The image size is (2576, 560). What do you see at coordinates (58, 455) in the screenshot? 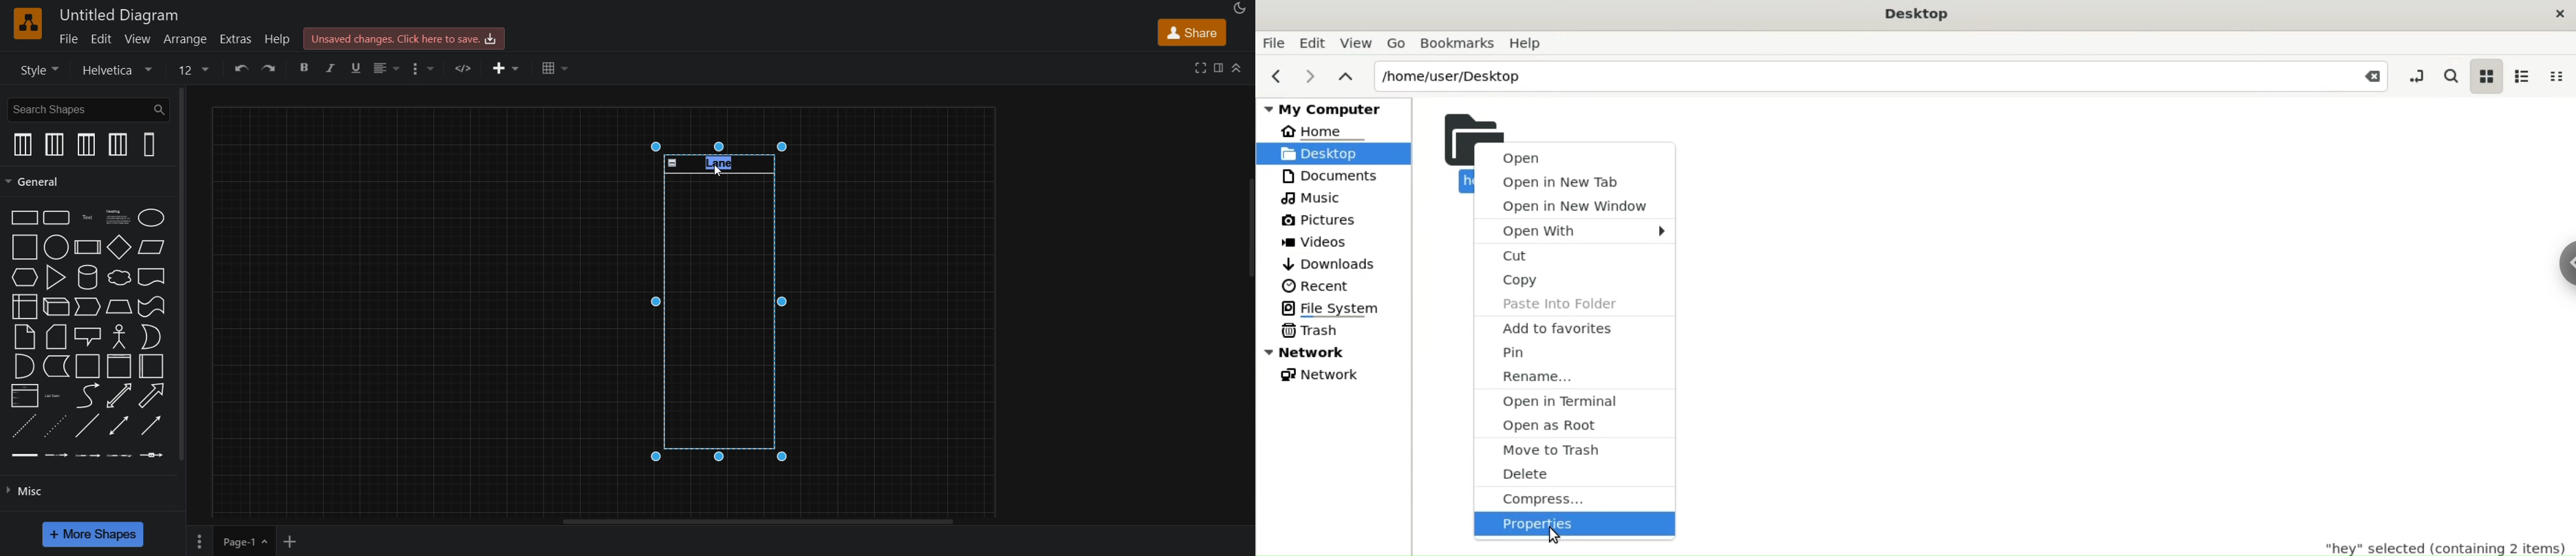
I see `connector with label` at bounding box center [58, 455].